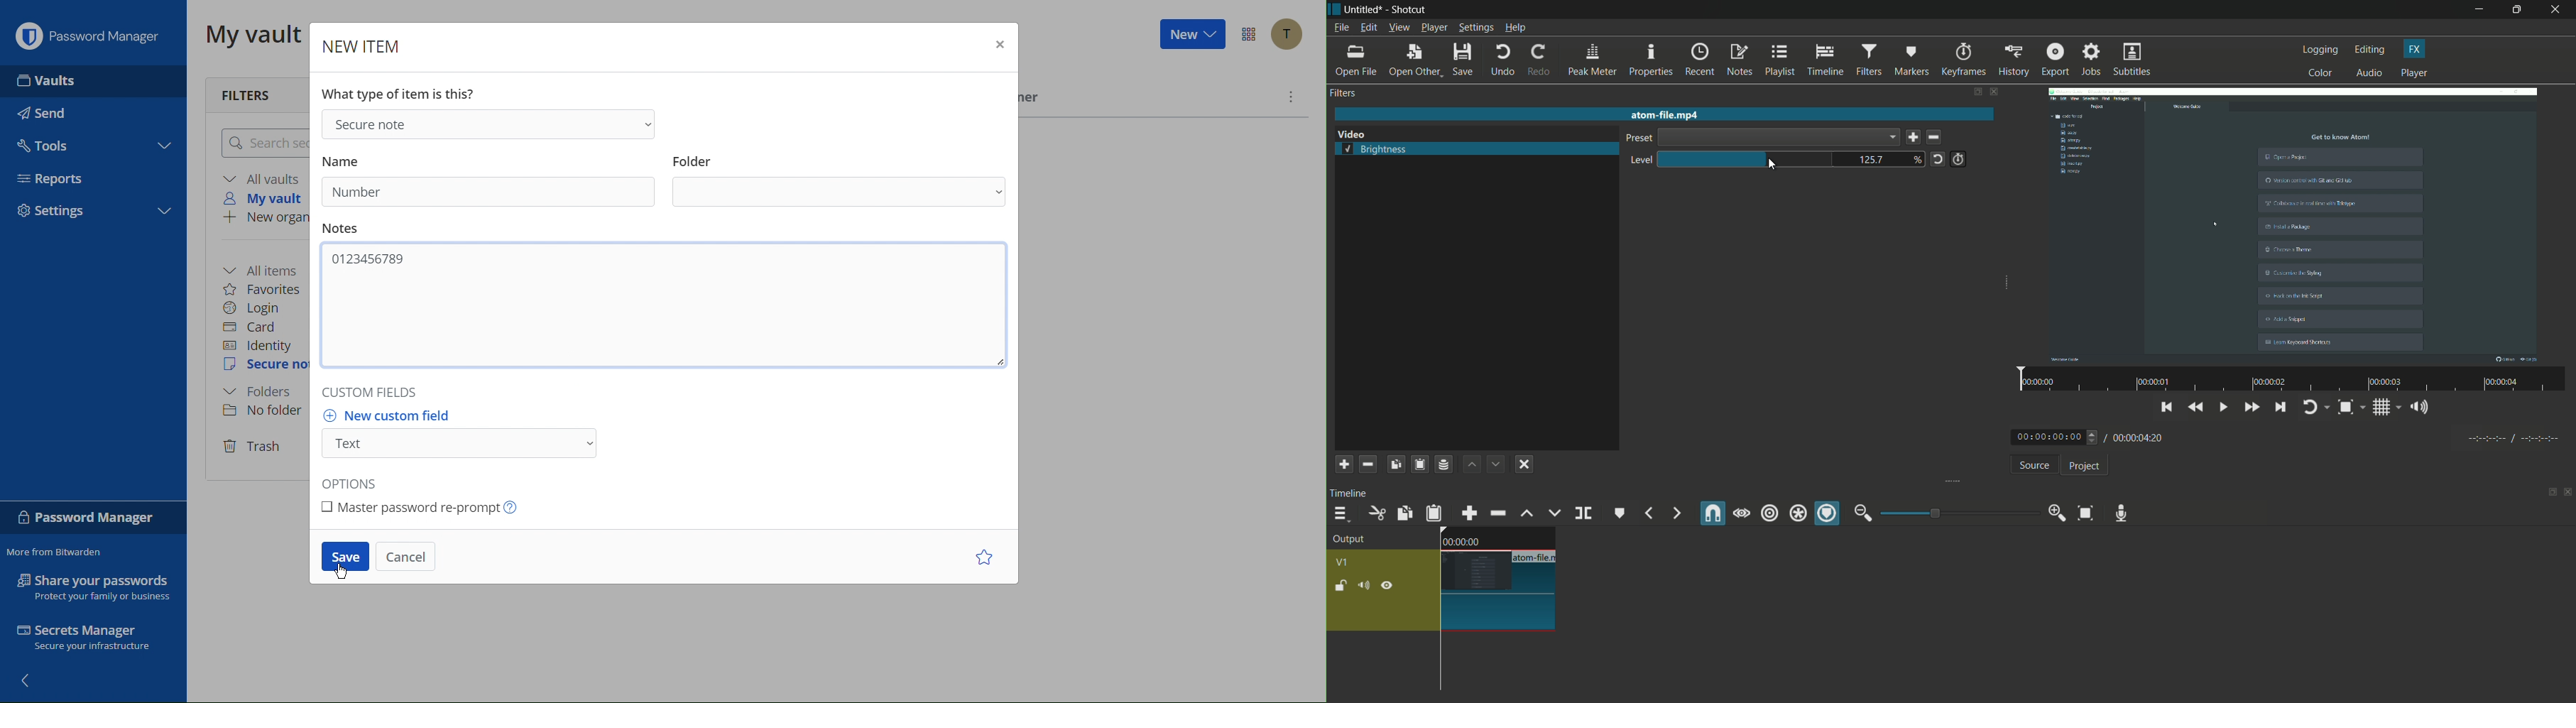 This screenshot has width=2576, height=728. What do you see at coordinates (1714, 514) in the screenshot?
I see `snap` at bounding box center [1714, 514].